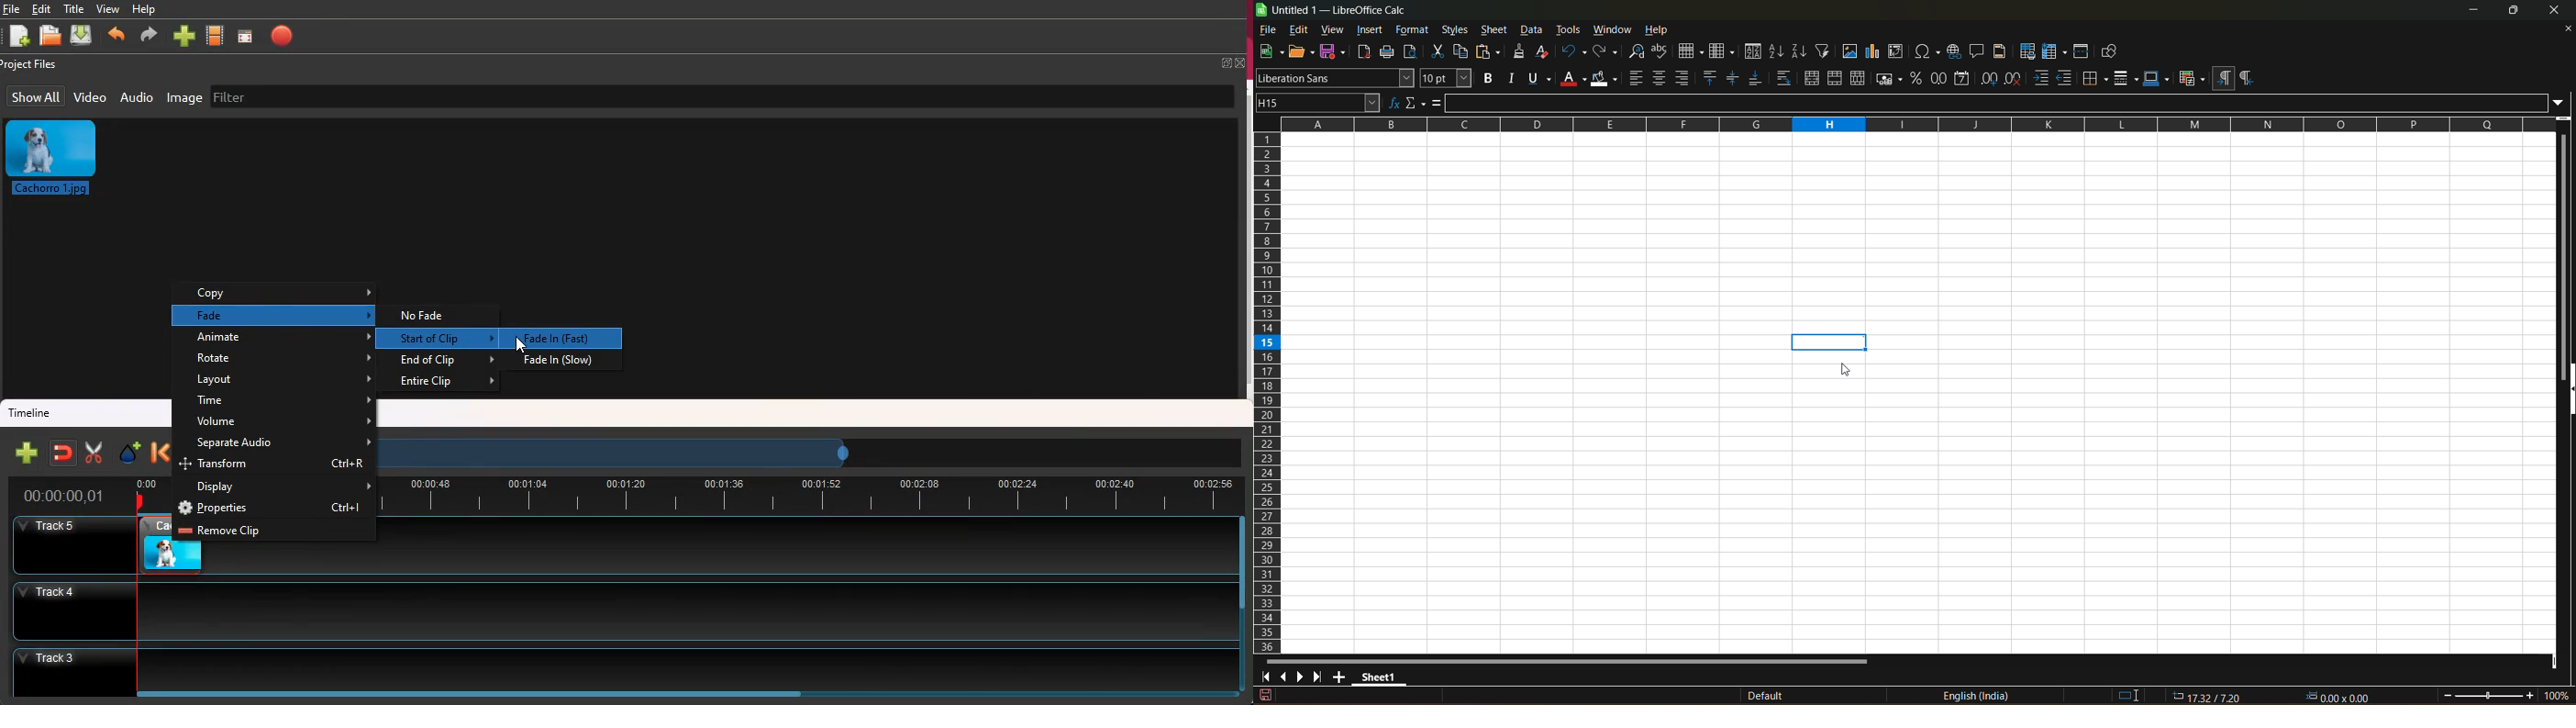  Describe the element at coordinates (1544, 52) in the screenshot. I see `clear direct formatting` at that location.